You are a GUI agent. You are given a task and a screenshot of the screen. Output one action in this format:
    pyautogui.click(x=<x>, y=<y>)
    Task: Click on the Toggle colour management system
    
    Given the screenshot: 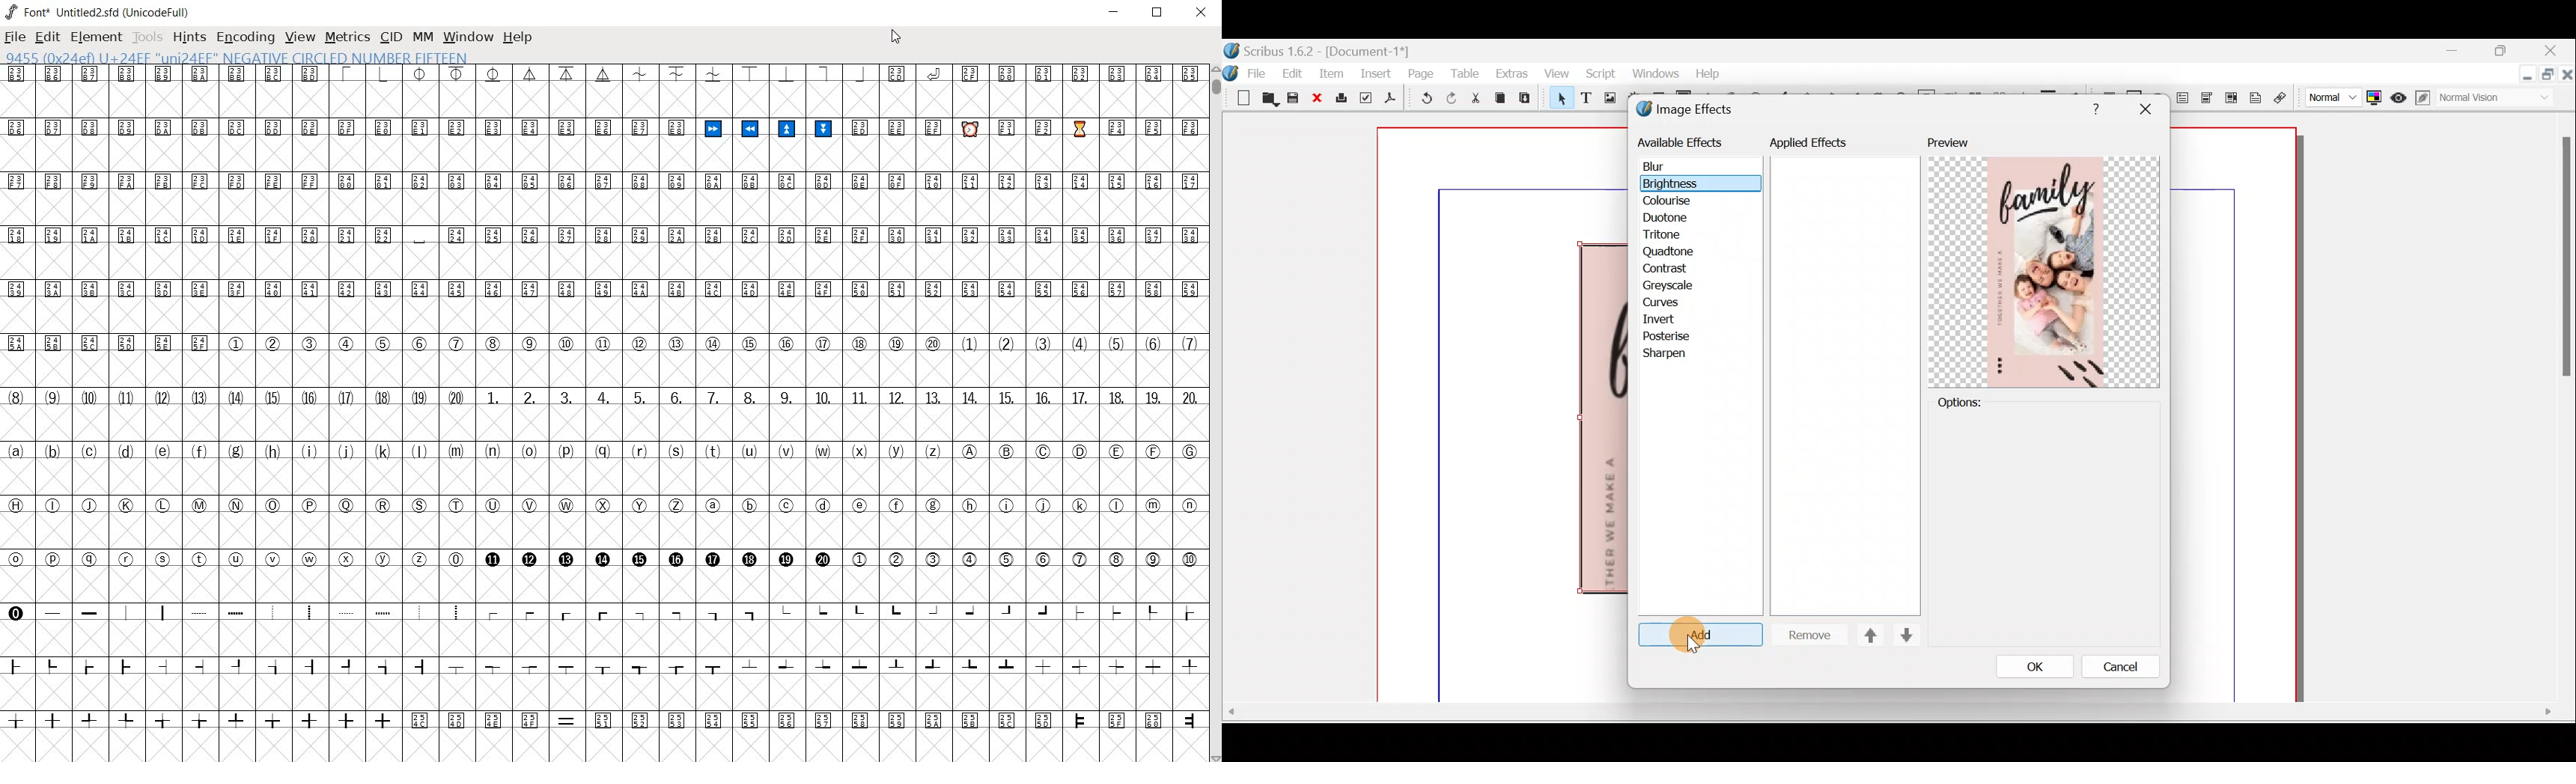 What is the action you would take?
    pyautogui.click(x=2375, y=95)
    